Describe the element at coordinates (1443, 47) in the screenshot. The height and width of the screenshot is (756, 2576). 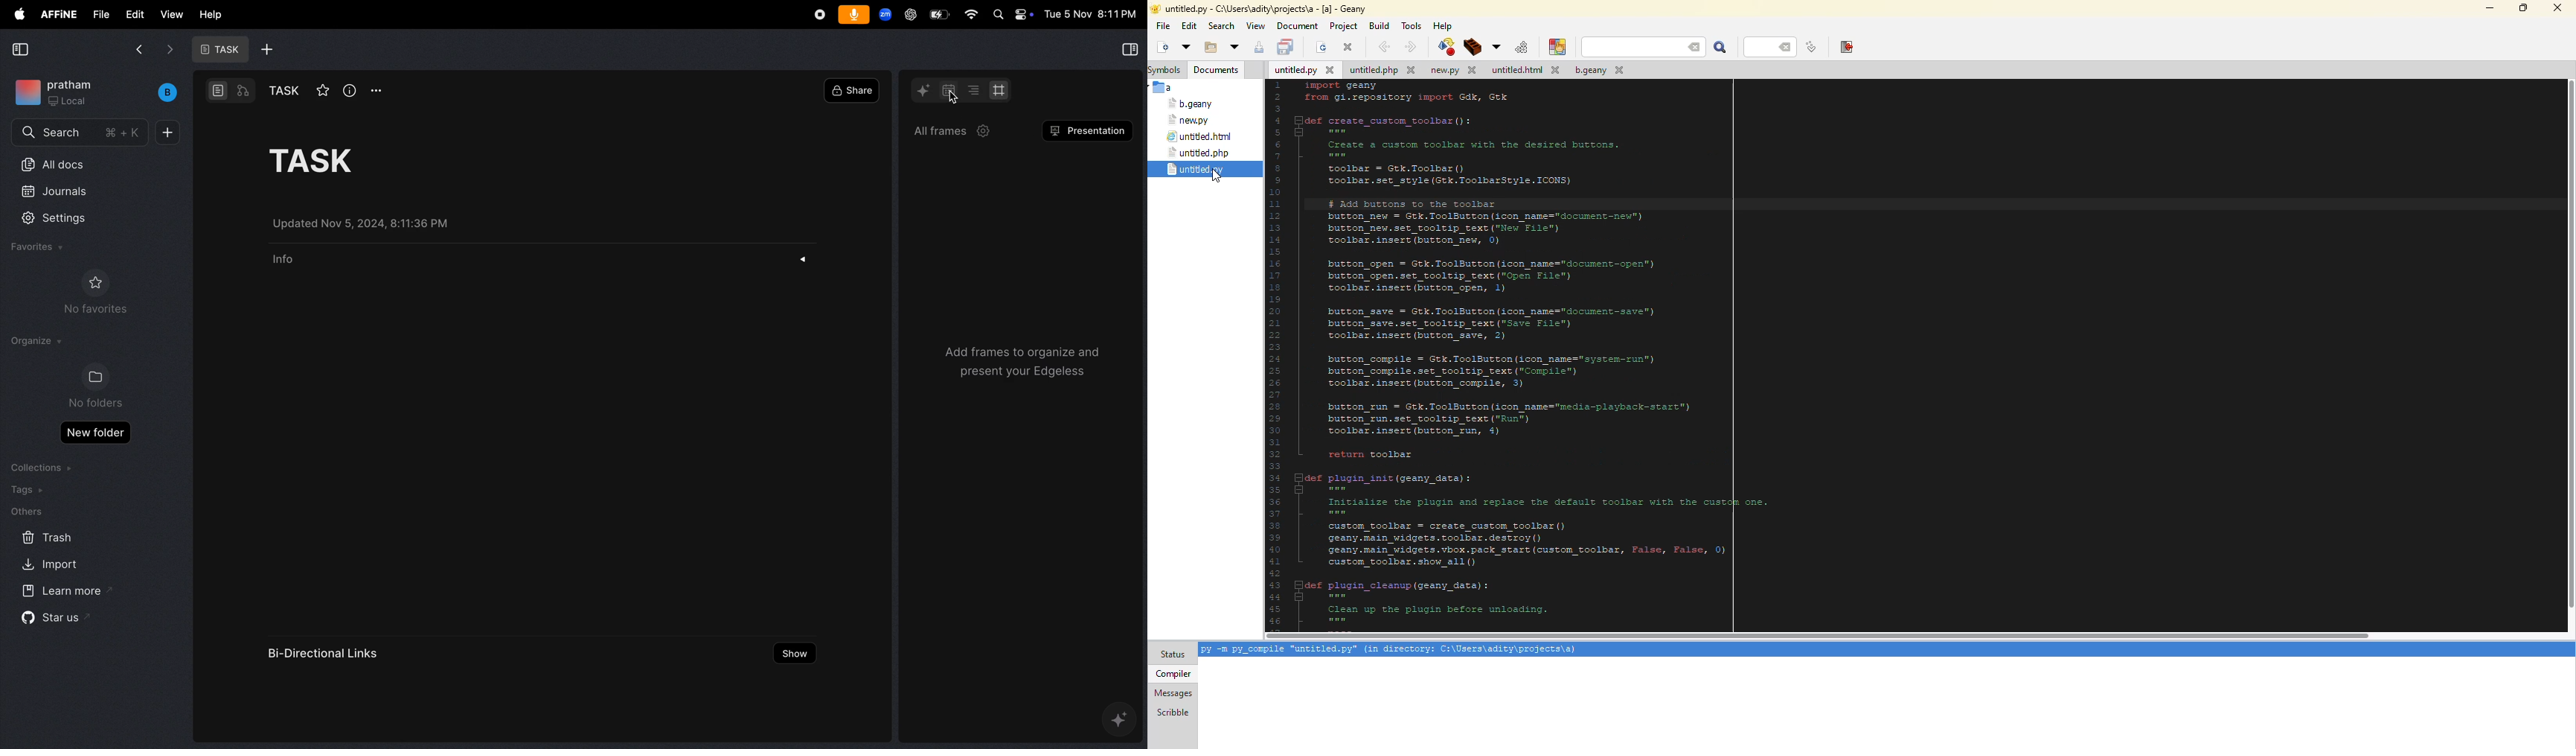
I see `build` at that location.